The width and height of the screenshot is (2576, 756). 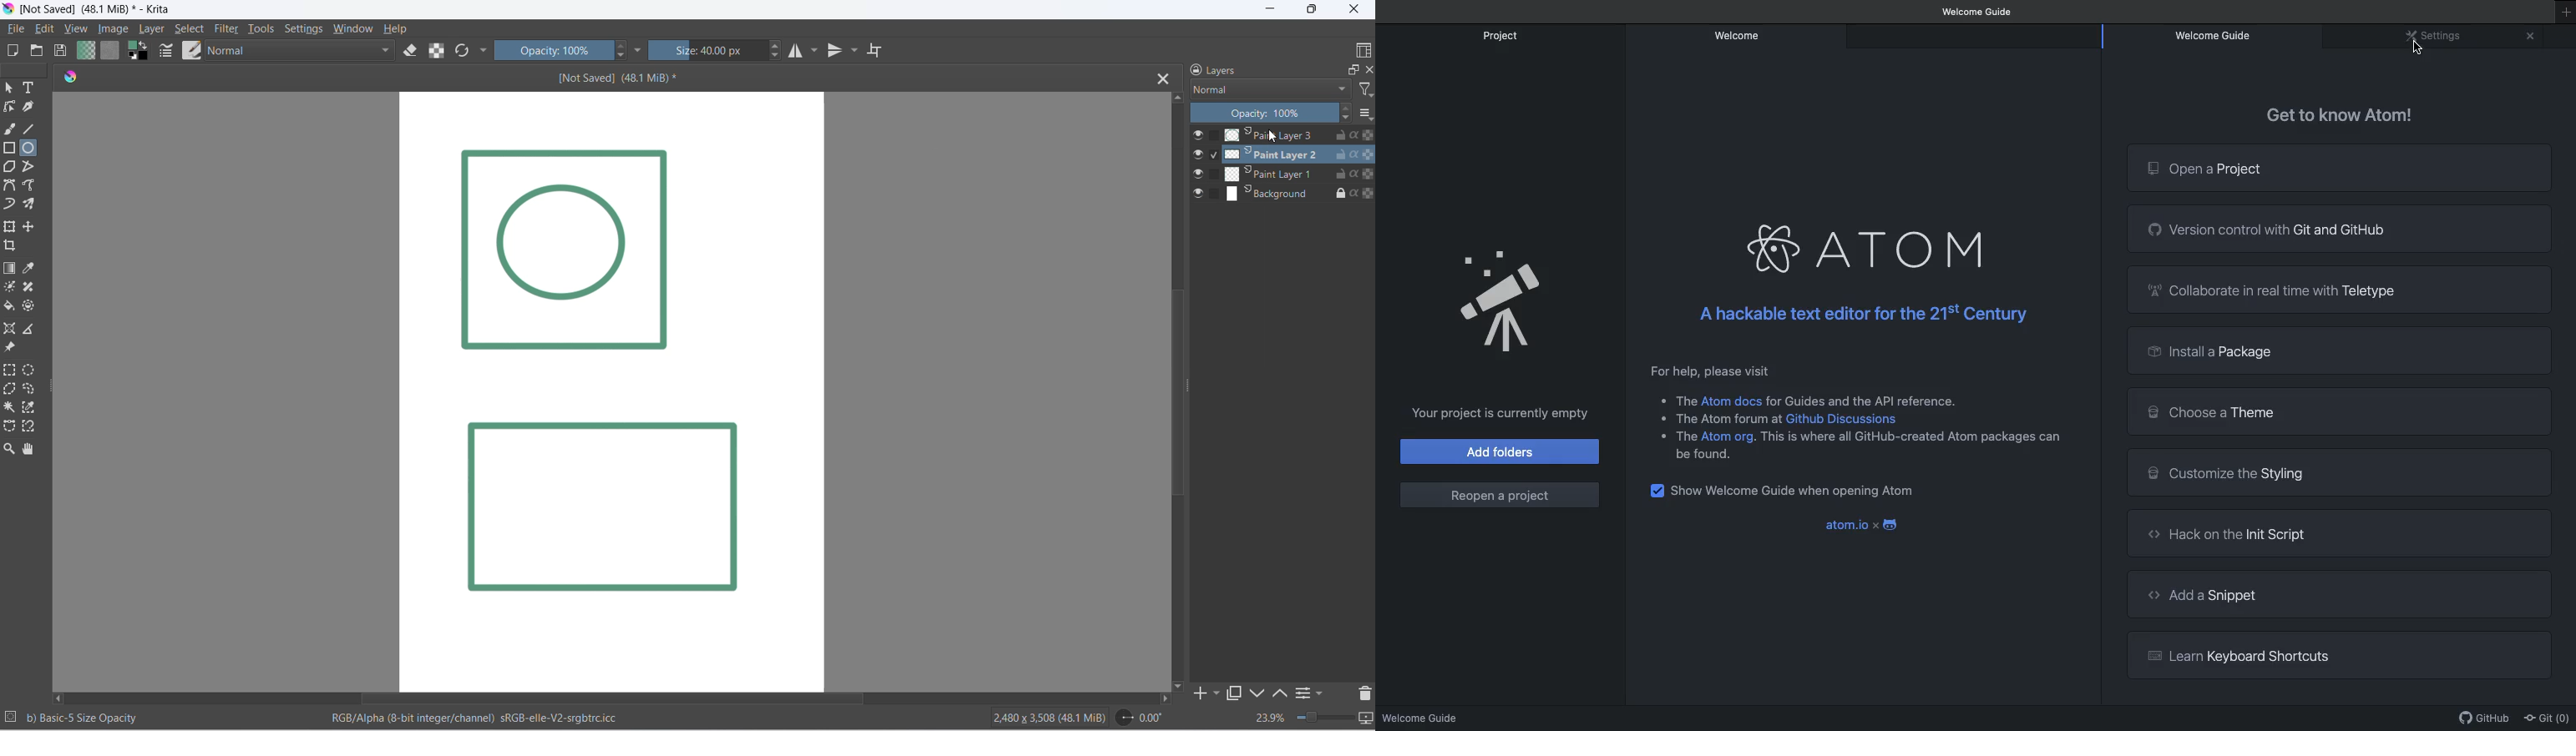 I want to click on close, so click(x=1367, y=67).